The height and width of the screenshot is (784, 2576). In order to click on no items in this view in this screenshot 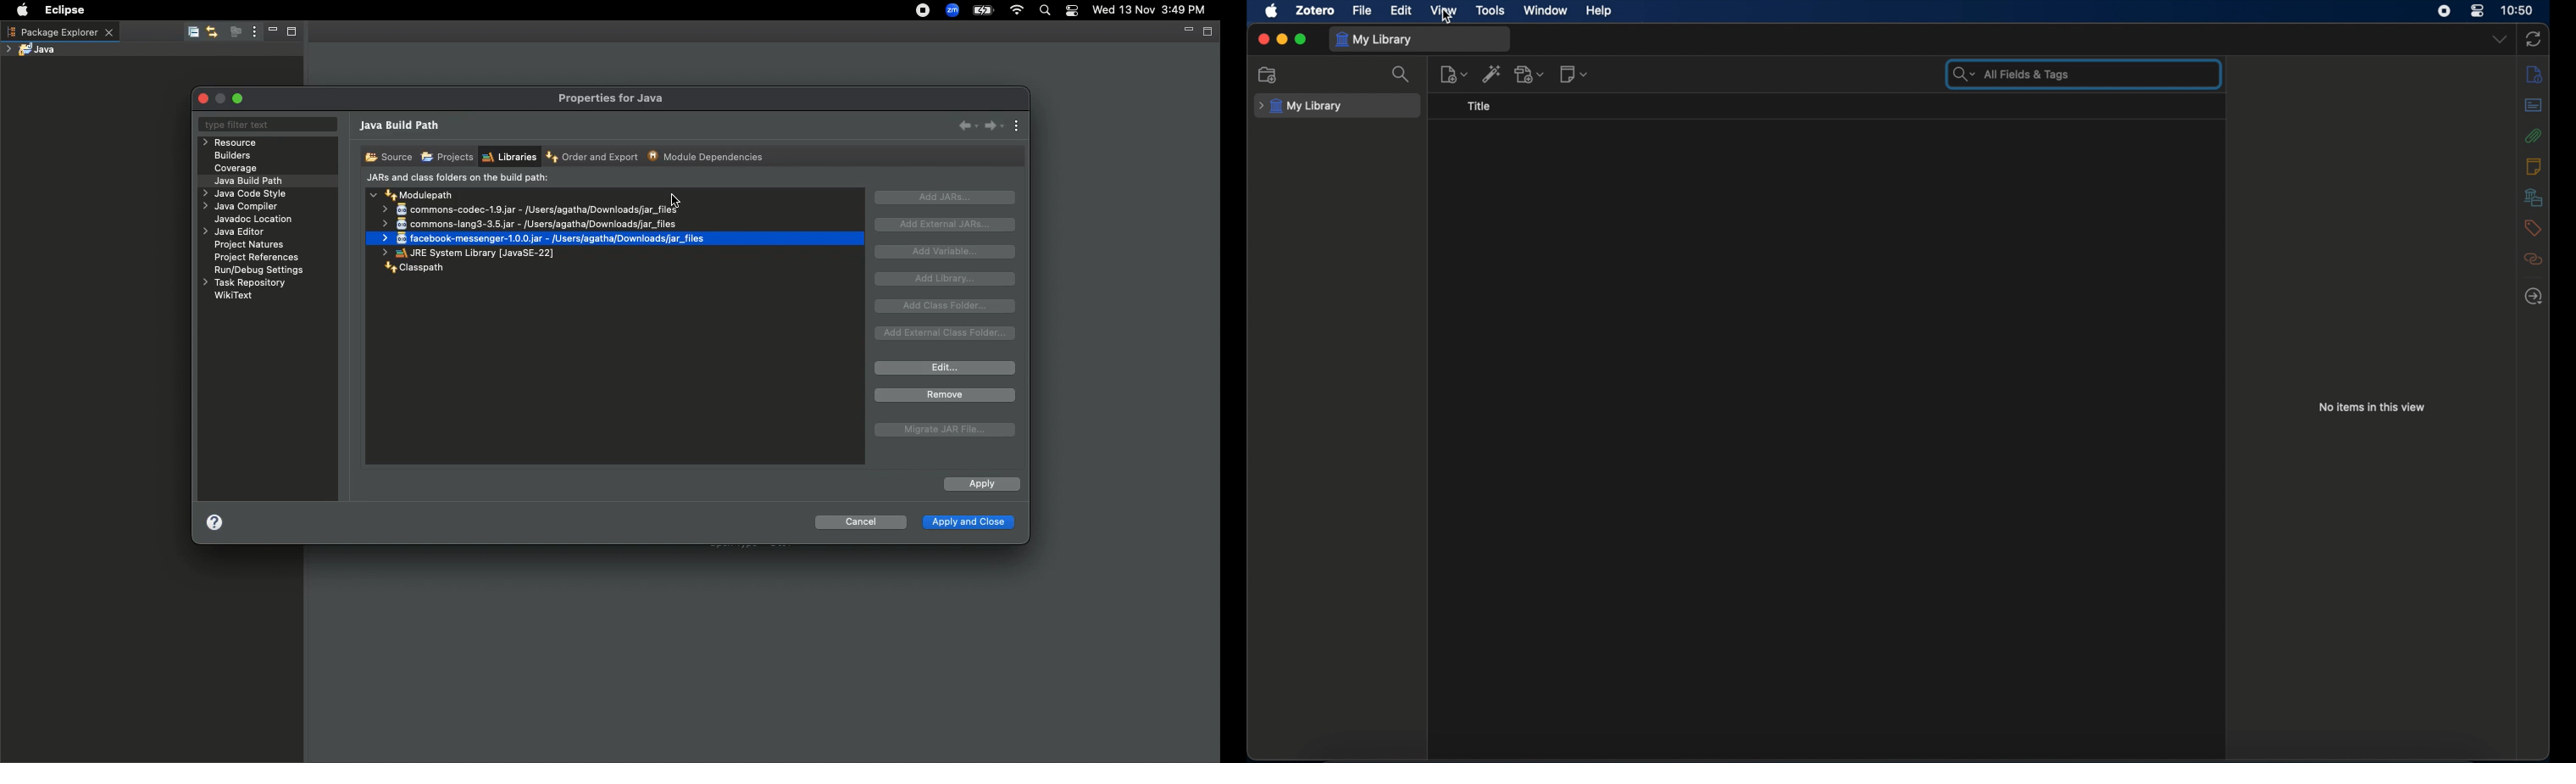, I will do `click(2373, 407)`.